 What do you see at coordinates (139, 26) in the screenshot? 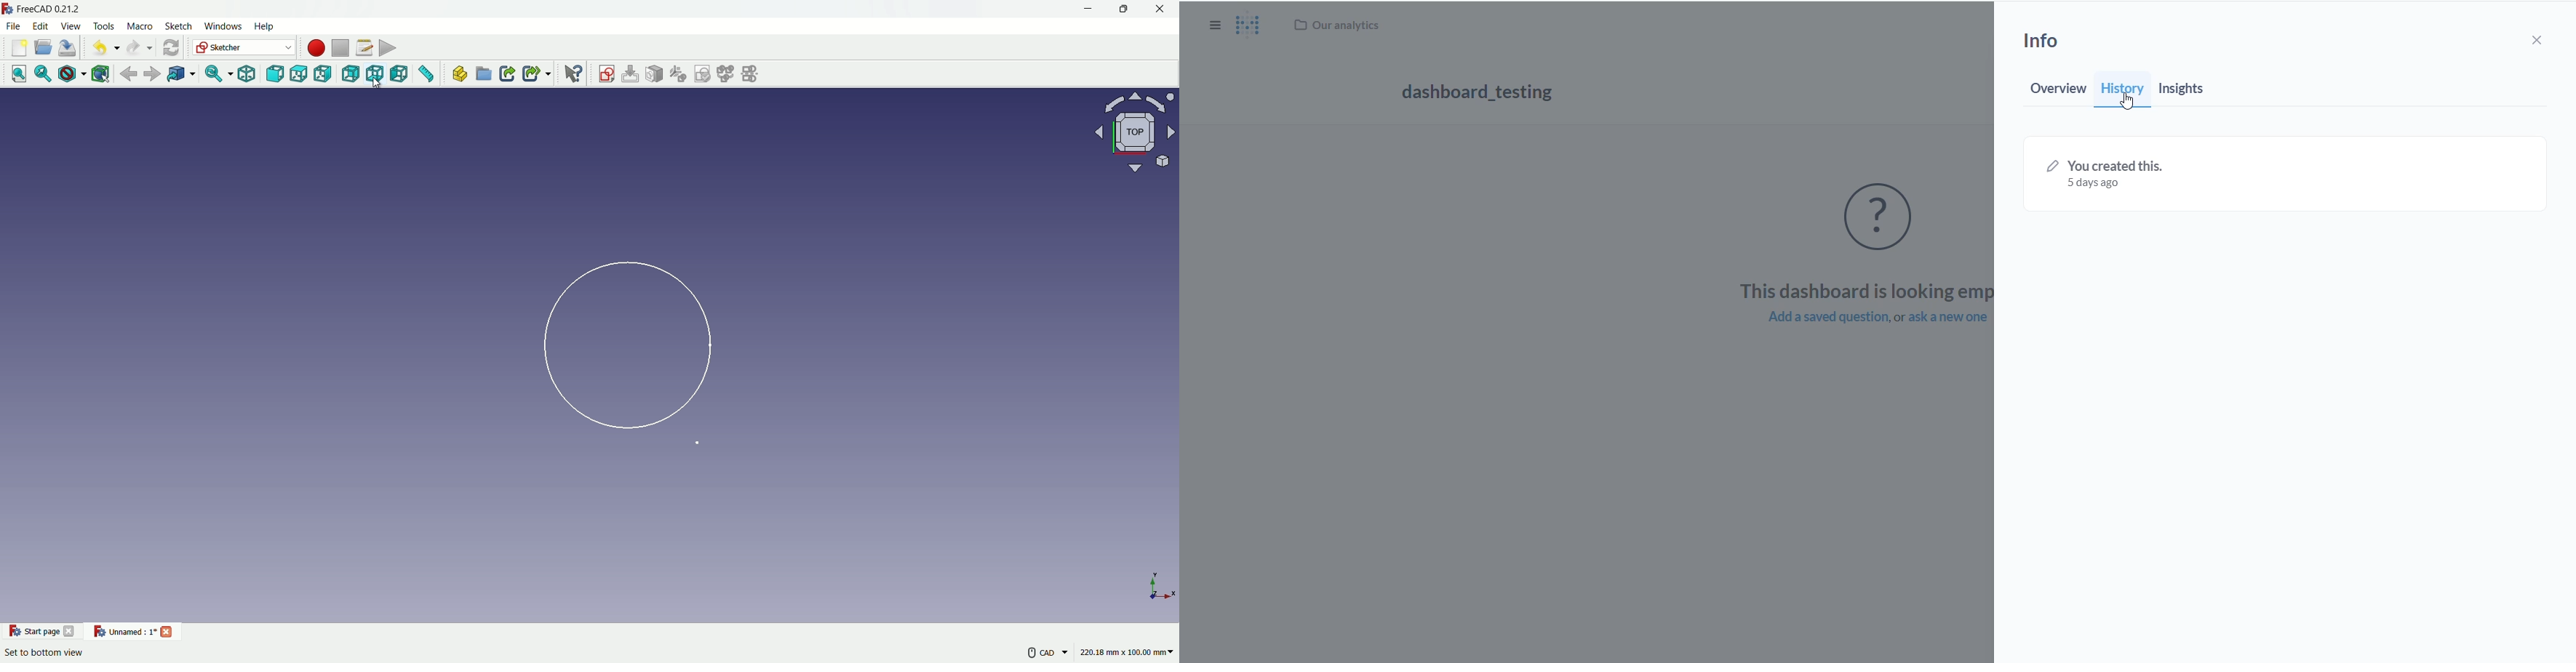
I see `macro menu` at bounding box center [139, 26].